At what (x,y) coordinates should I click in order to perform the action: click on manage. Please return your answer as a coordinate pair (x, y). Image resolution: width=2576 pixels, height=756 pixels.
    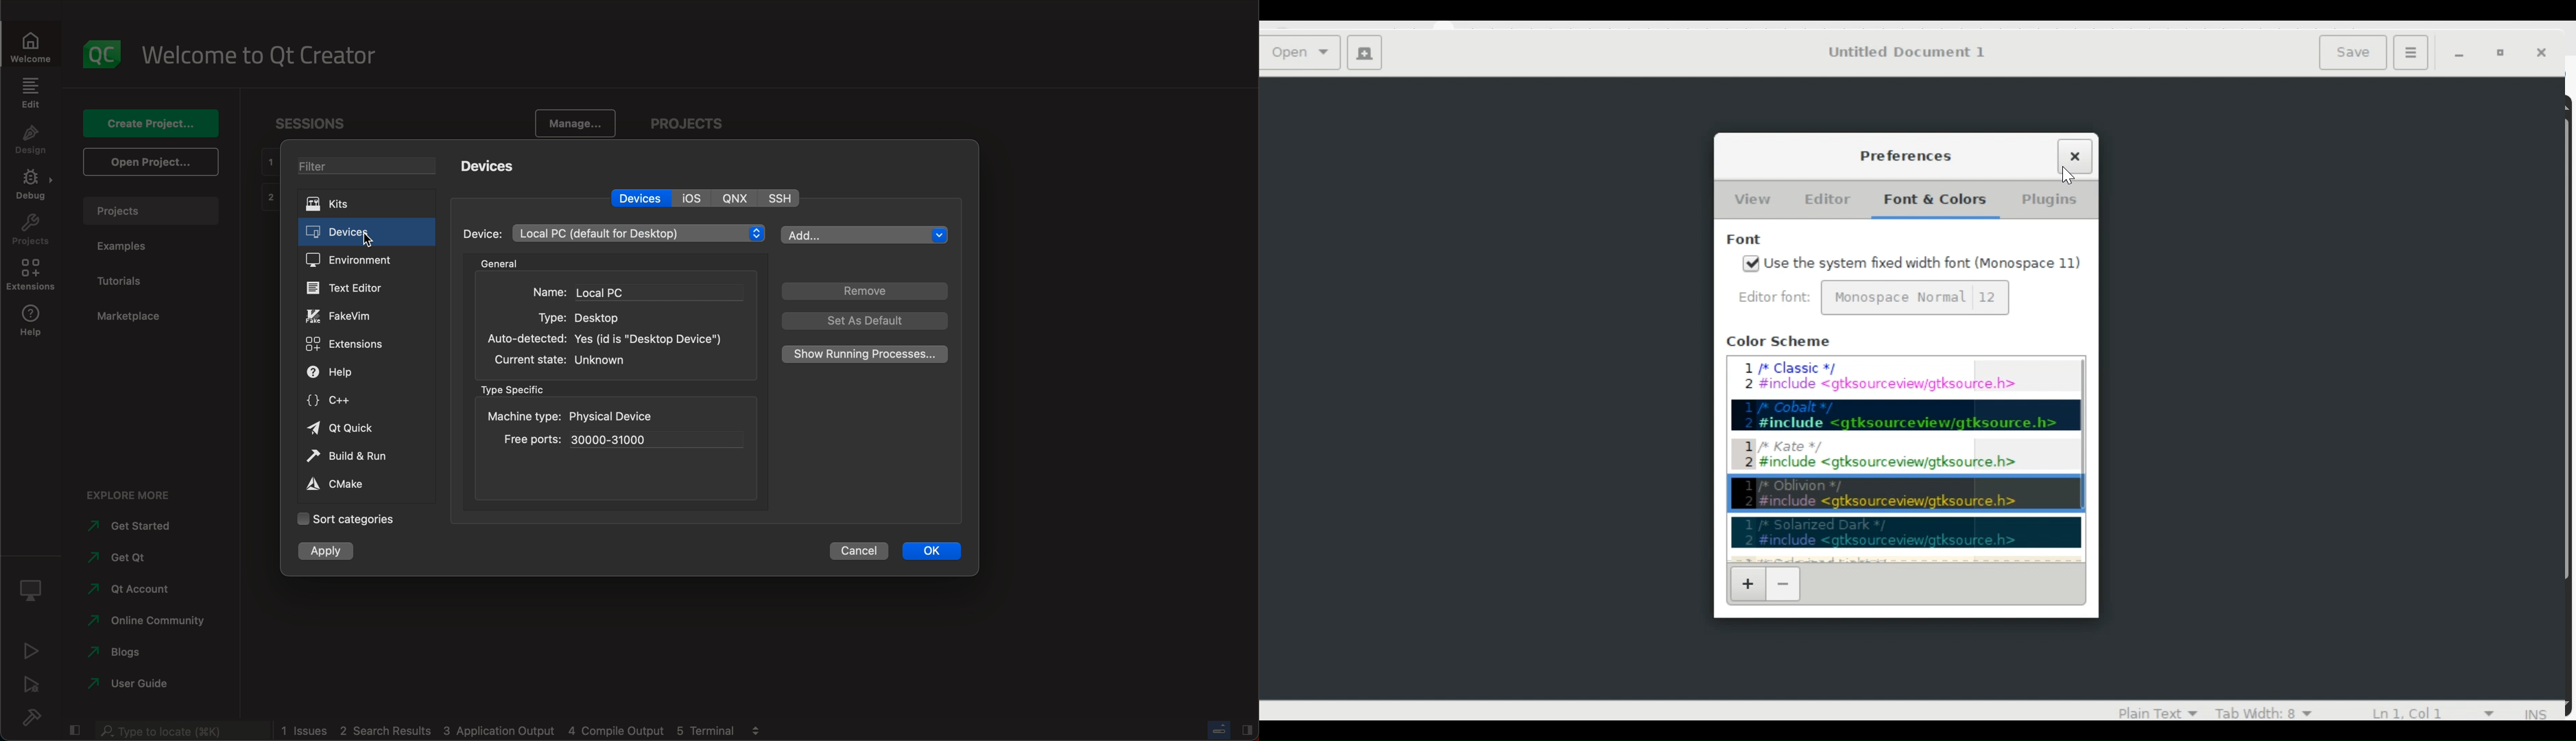
    Looking at the image, I should click on (574, 122).